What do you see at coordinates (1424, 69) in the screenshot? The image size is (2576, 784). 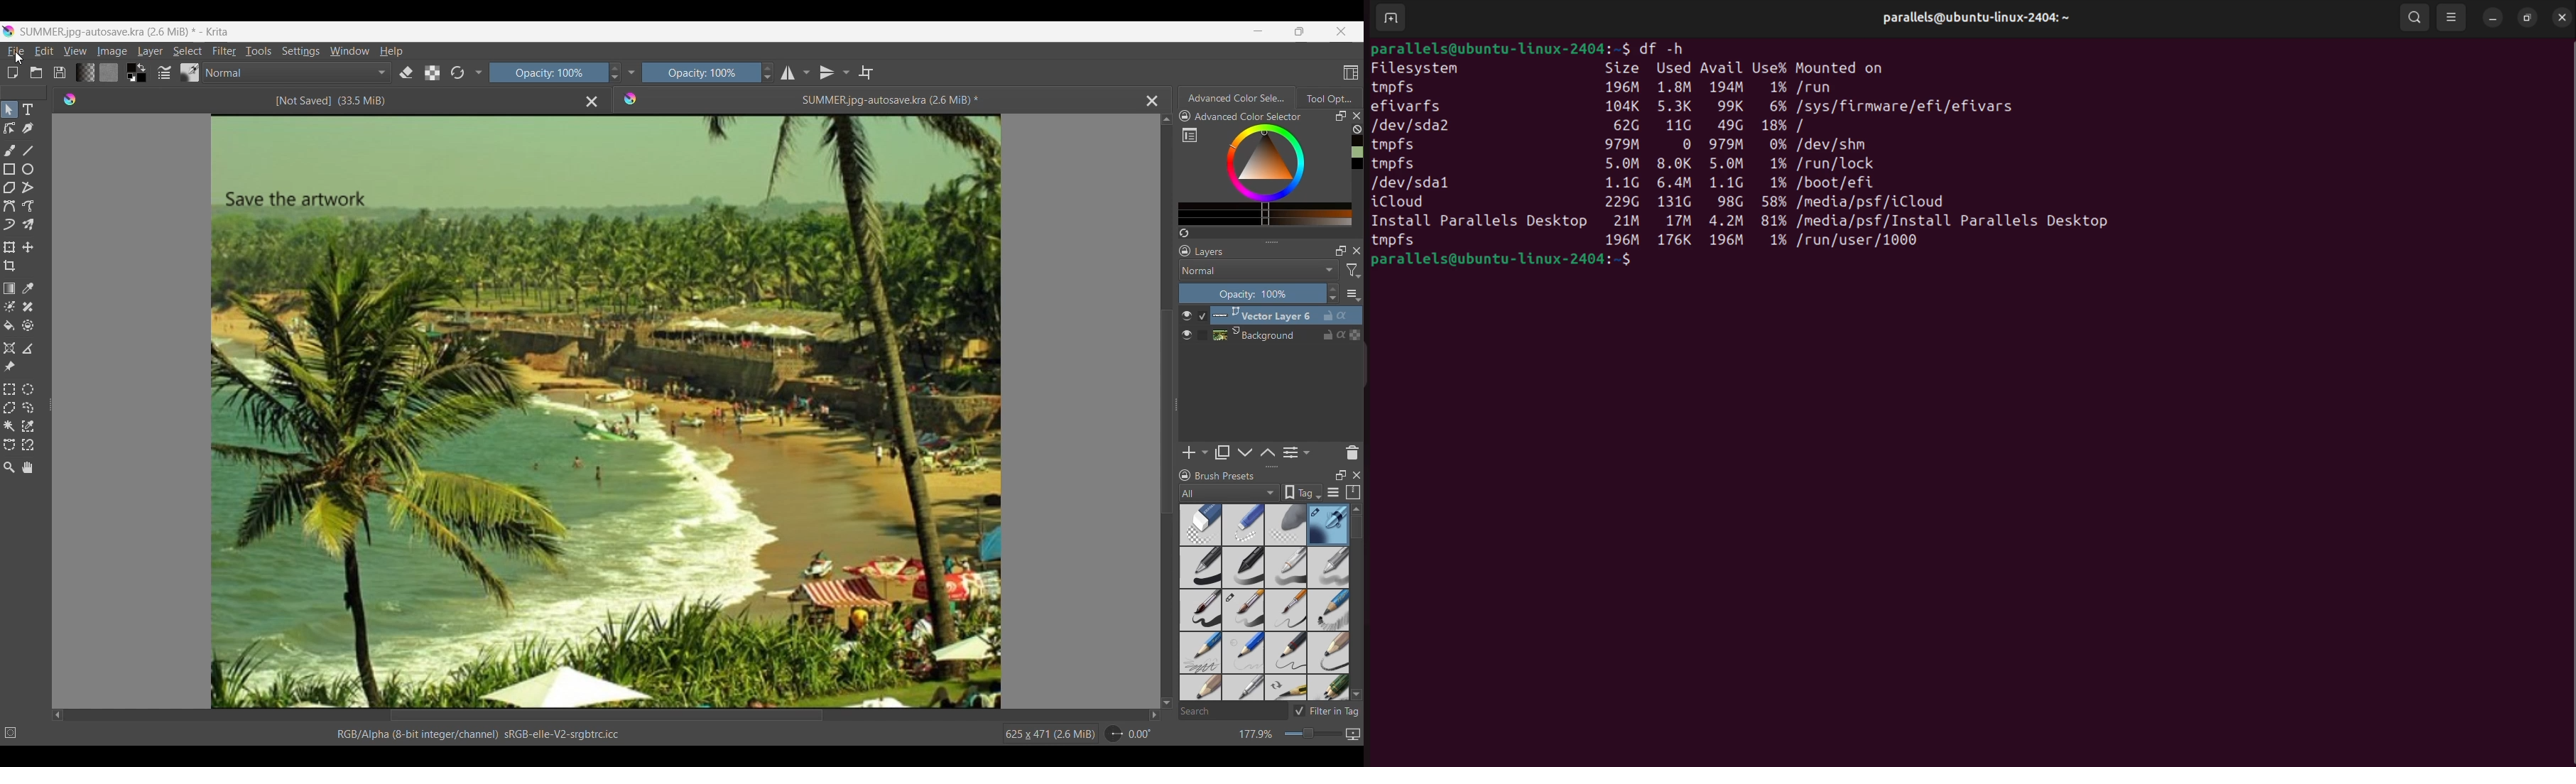 I see `file system` at bounding box center [1424, 69].